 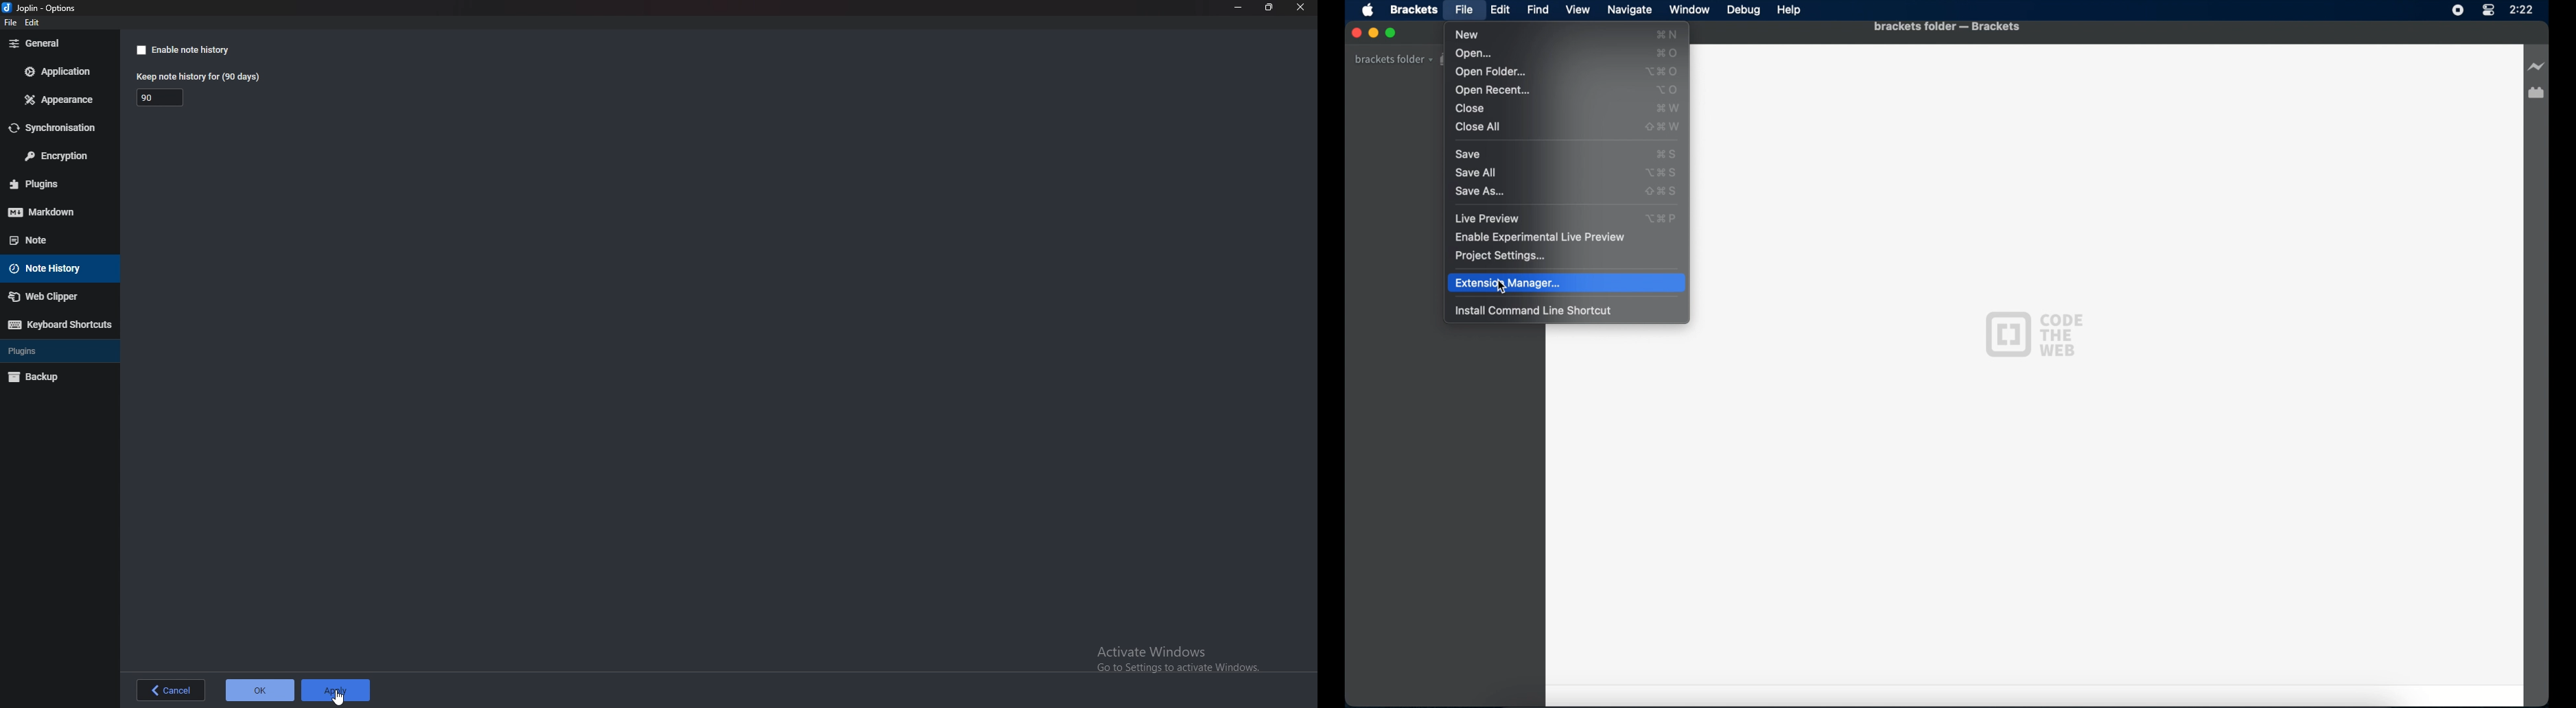 What do you see at coordinates (1744, 11) in the screenshot?
I see `debug` at bounding box center [1744, 11].